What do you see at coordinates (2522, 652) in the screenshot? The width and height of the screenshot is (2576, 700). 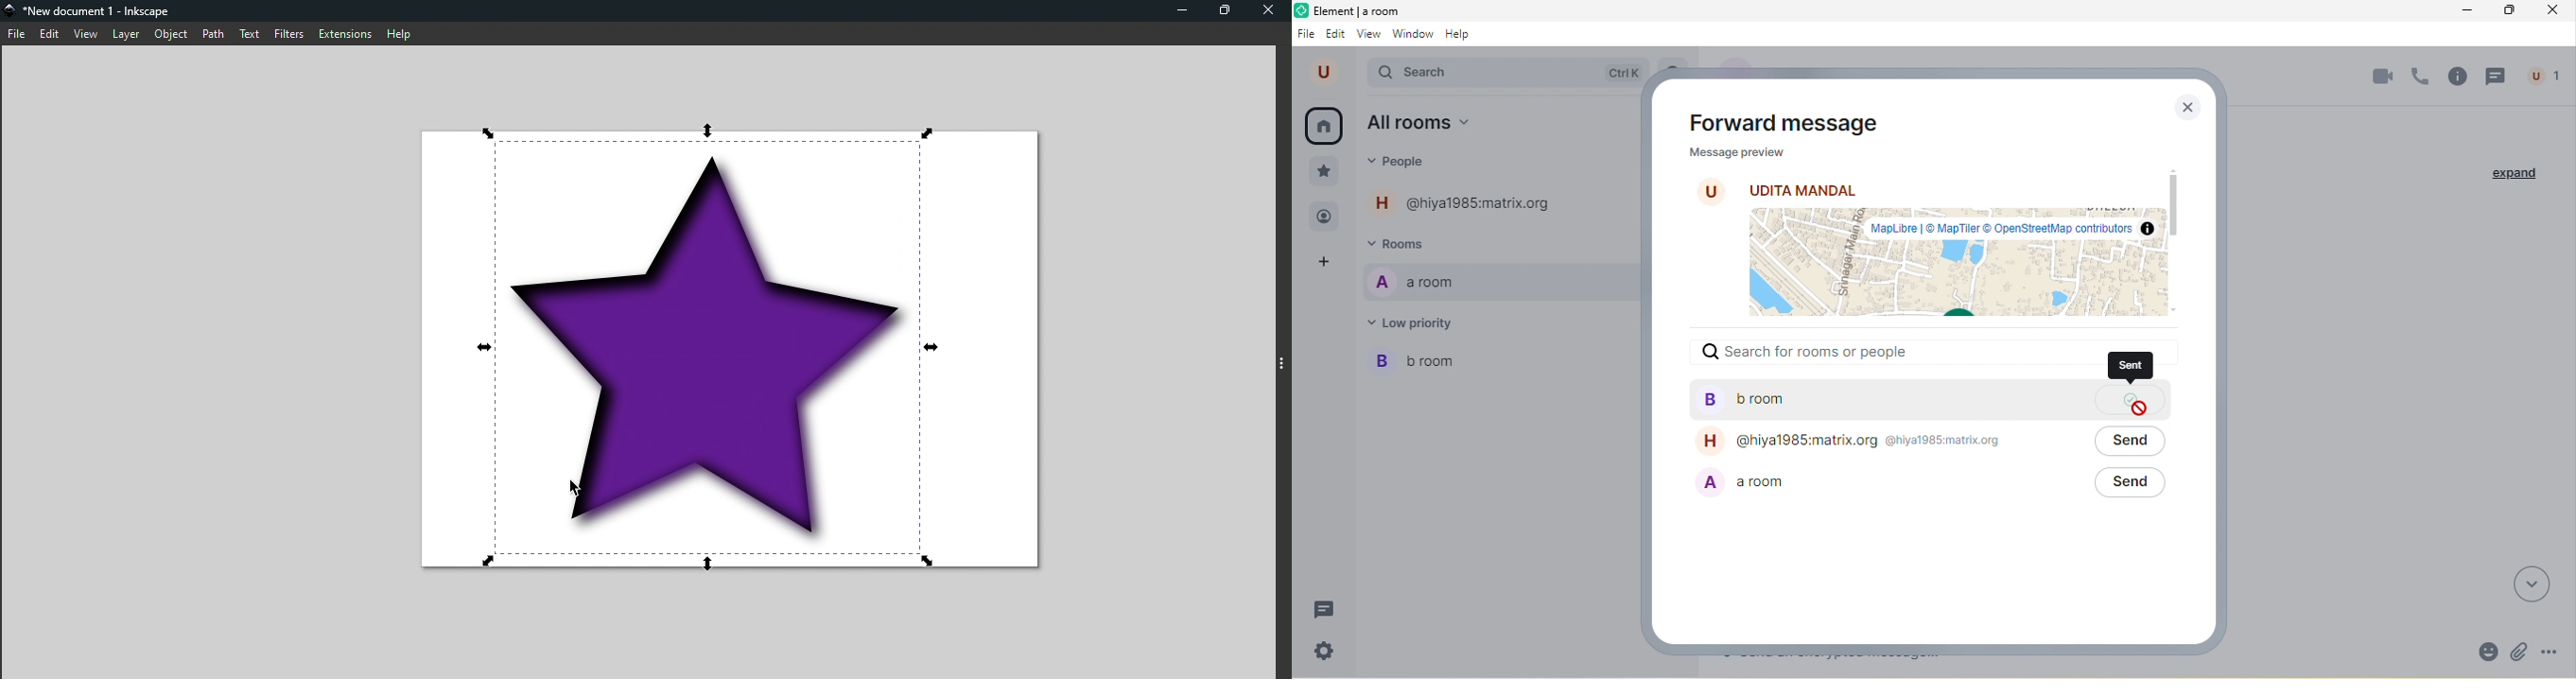 I see `attachment` at bounding box center [2522, 652].